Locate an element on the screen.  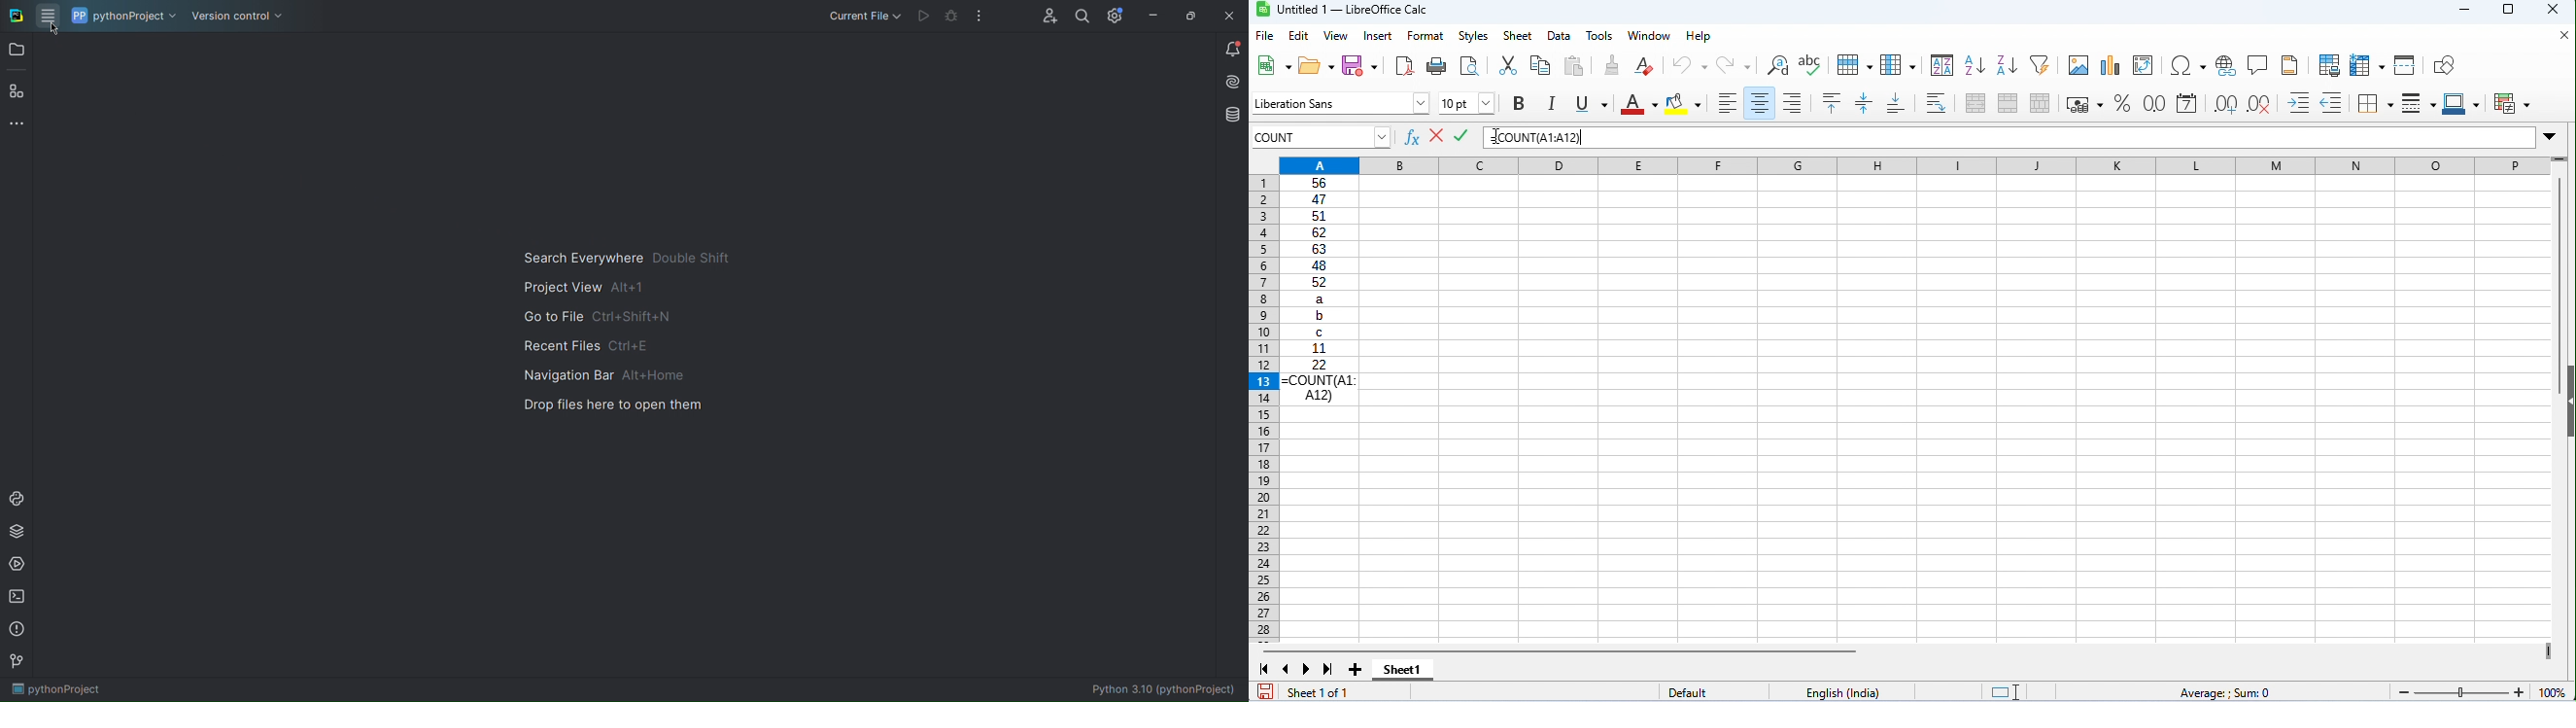
a is located at coordinates (1319, 298).